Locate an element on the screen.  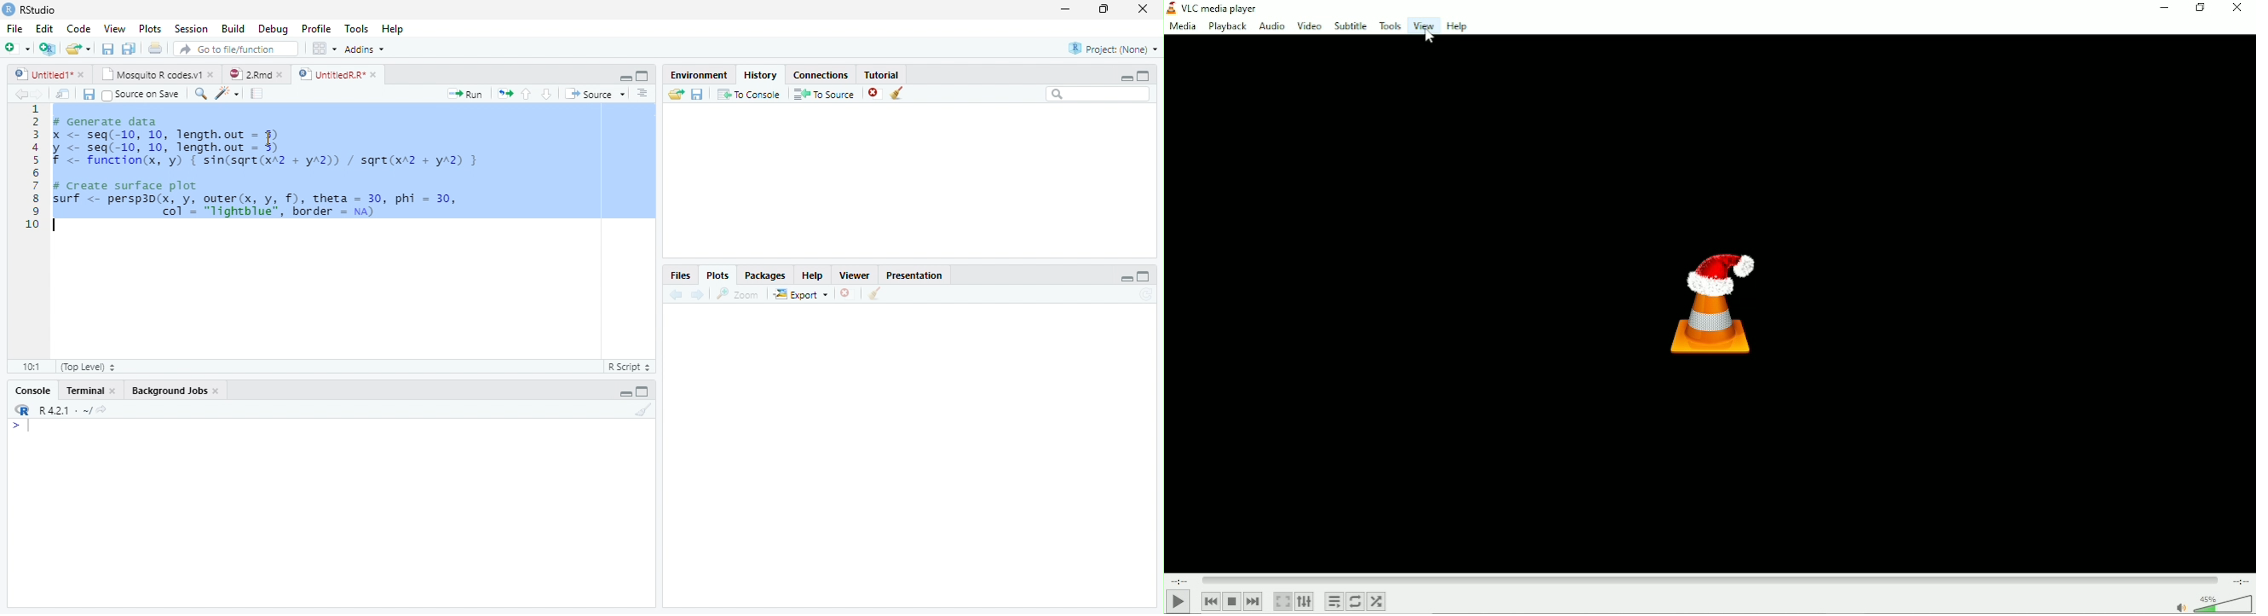
Video is located at coordinates (1309, 25).